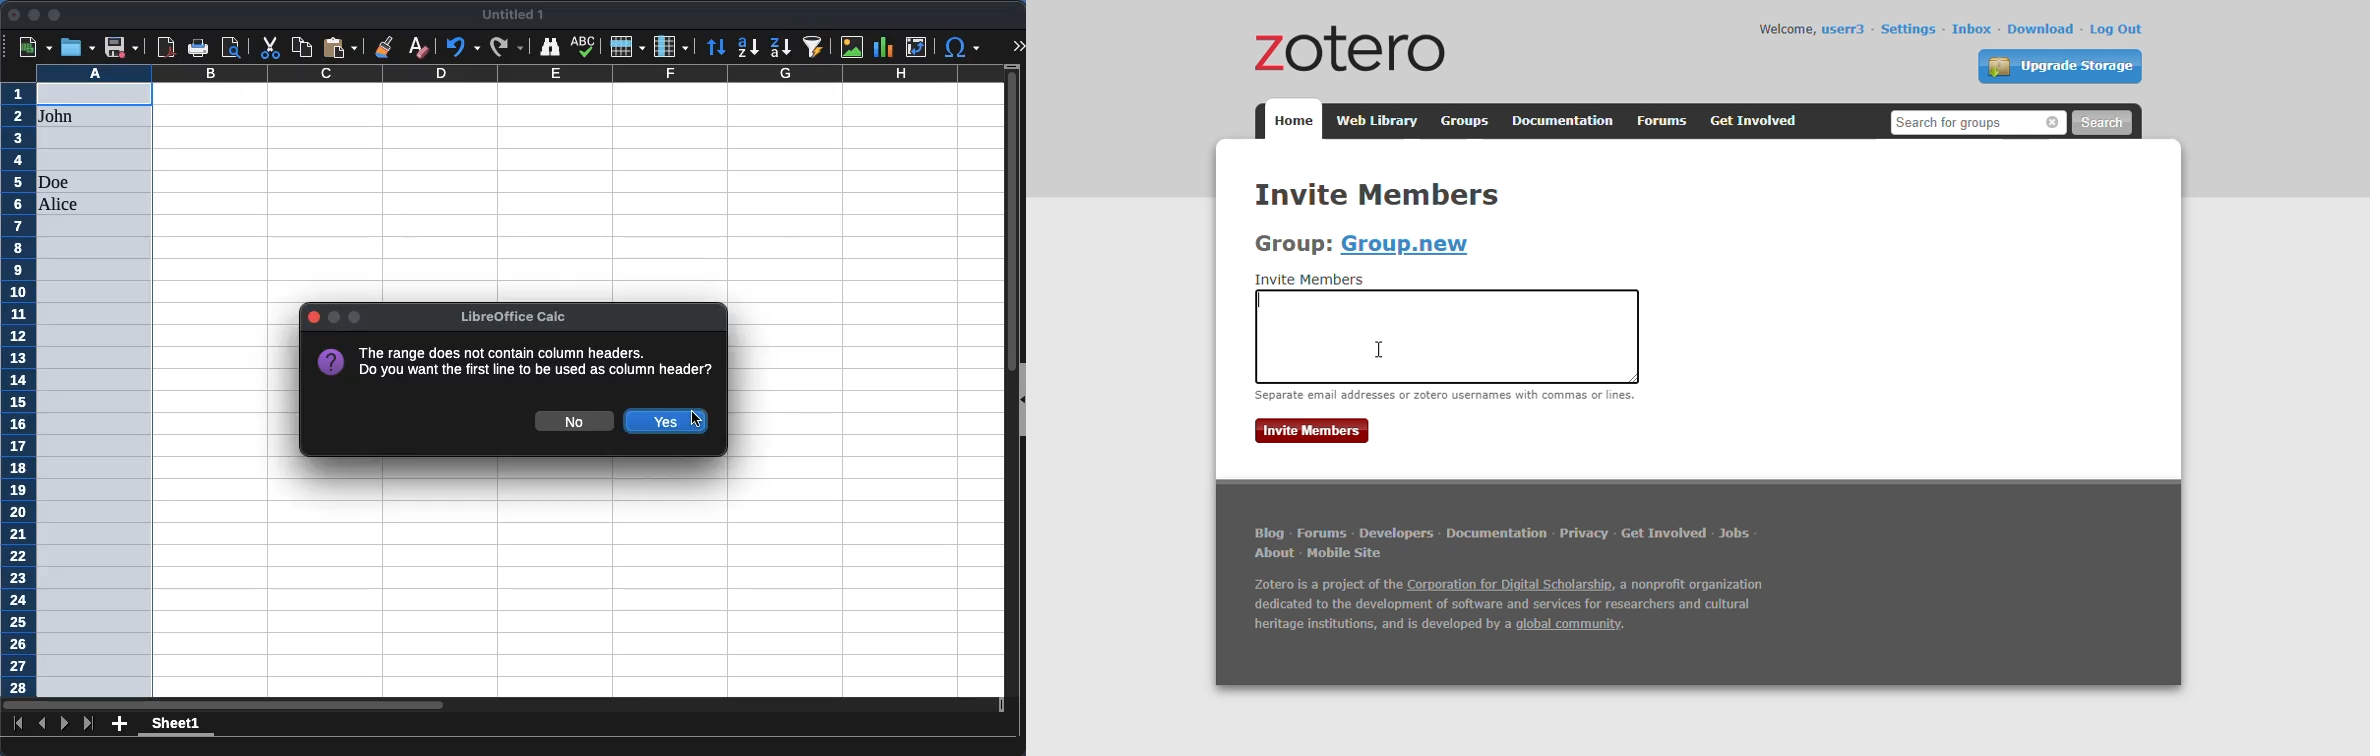 This screenshot has width=2380, height=756. Describe the element at coordinates (231, 47) in the screenshot. I see `print preview` at that location.